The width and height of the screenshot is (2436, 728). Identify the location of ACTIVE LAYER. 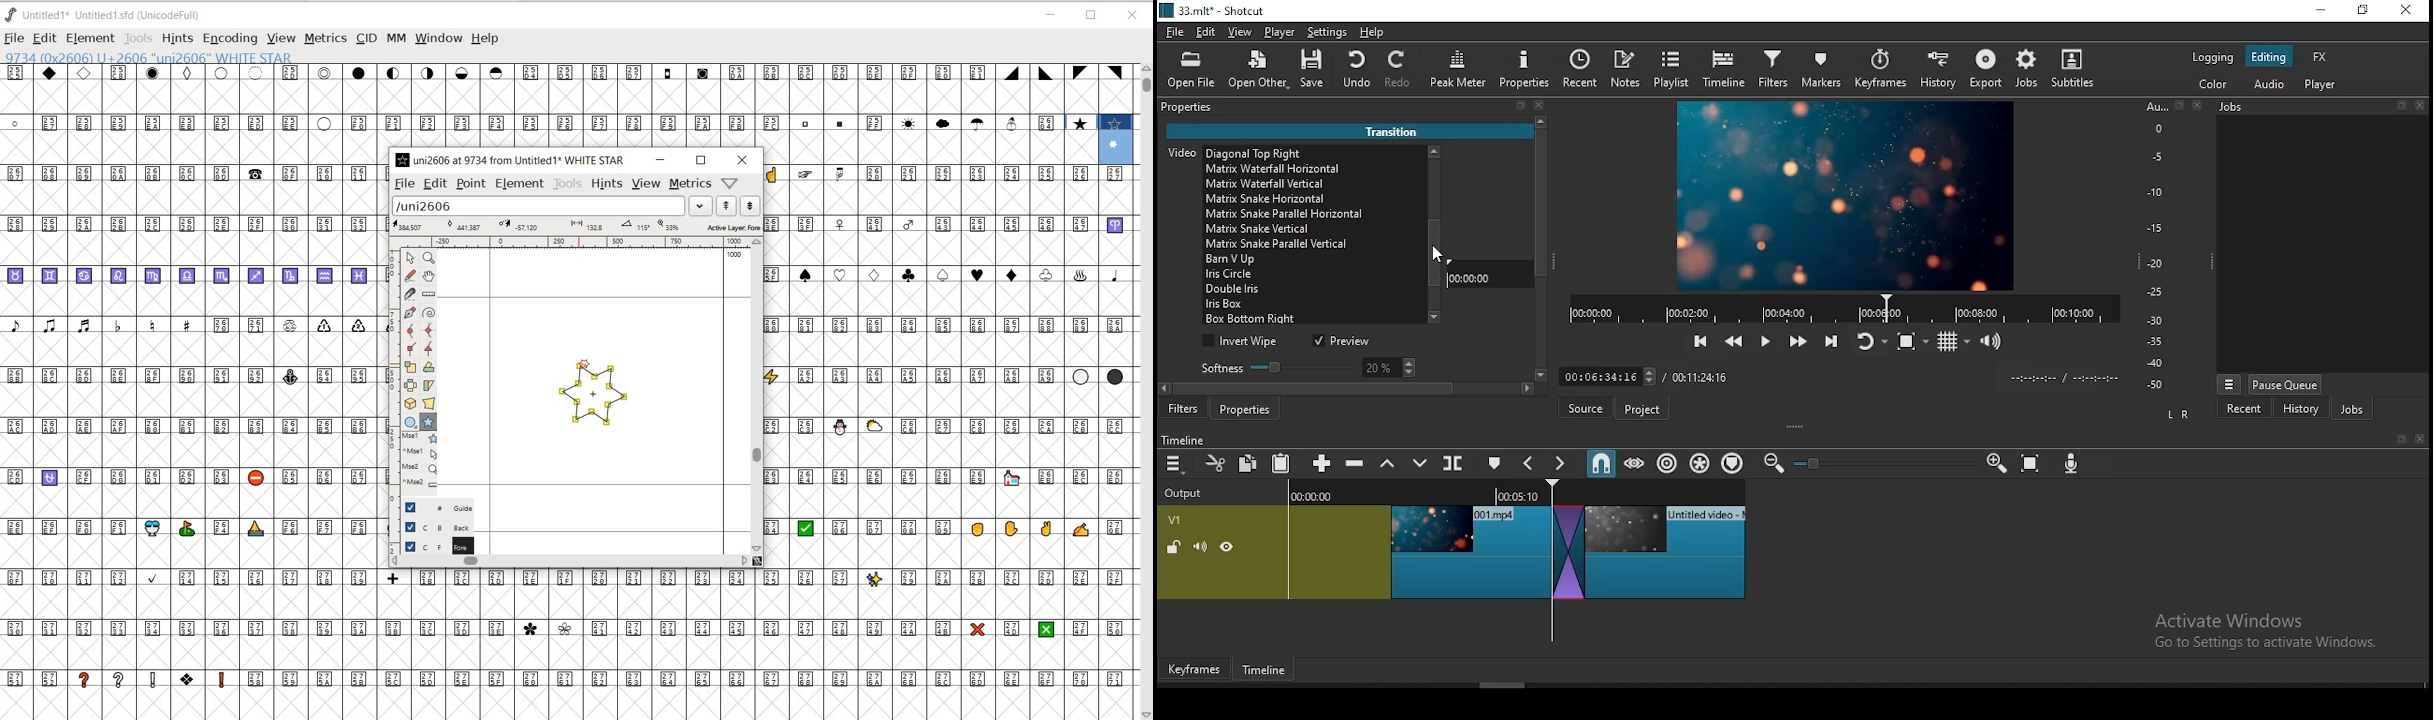
(577, 225).